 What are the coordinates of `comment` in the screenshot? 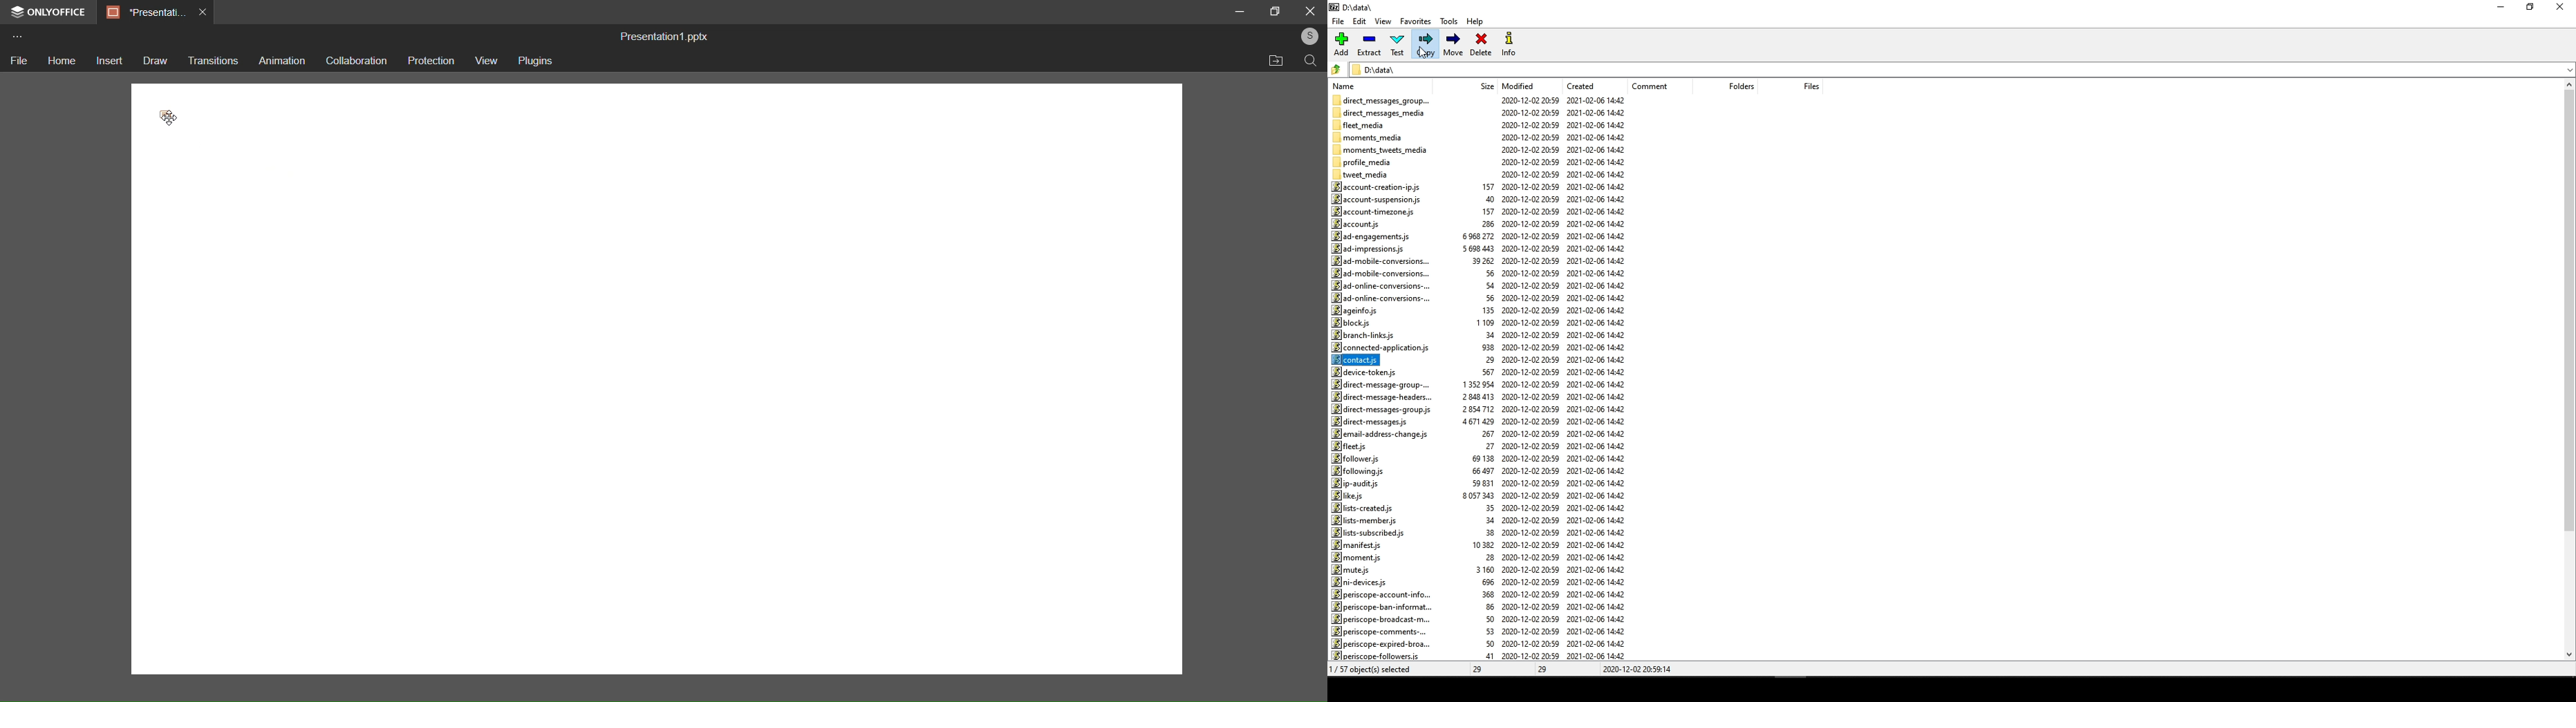 It's located at (1654, 86).